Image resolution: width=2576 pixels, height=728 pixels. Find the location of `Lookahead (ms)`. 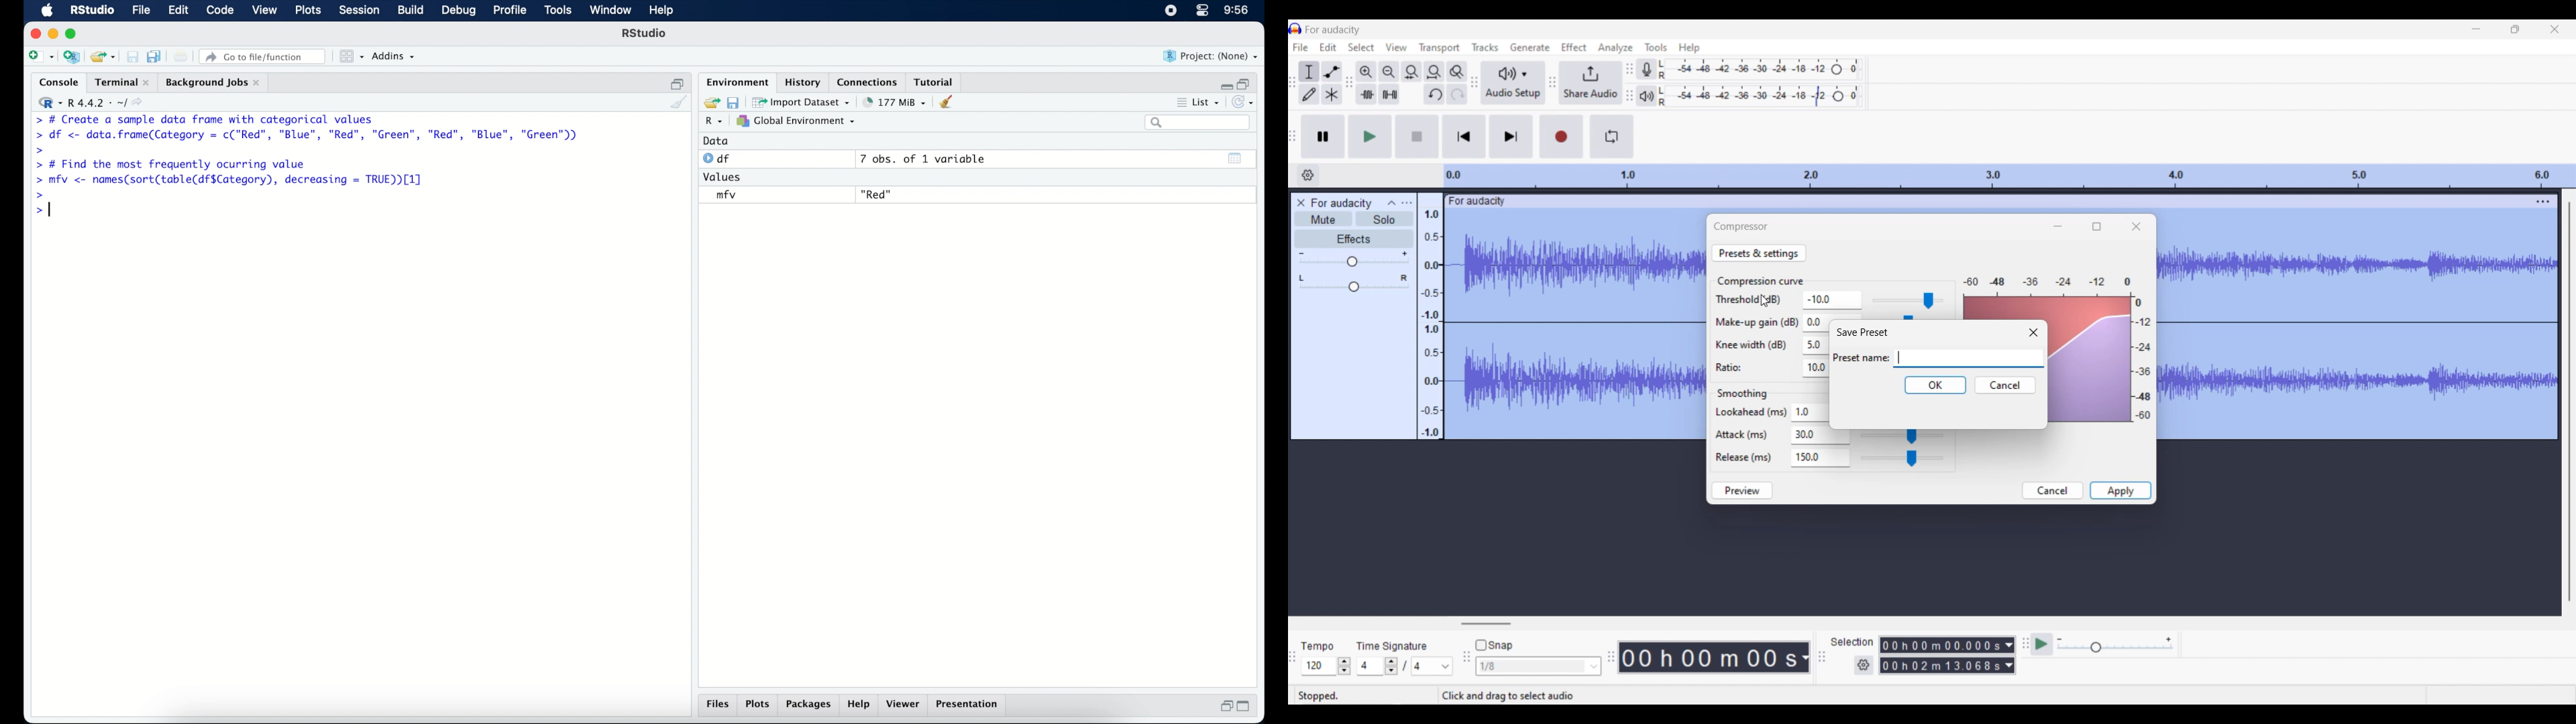

Lookahead (ms) is located at coordinates (1749, 412).